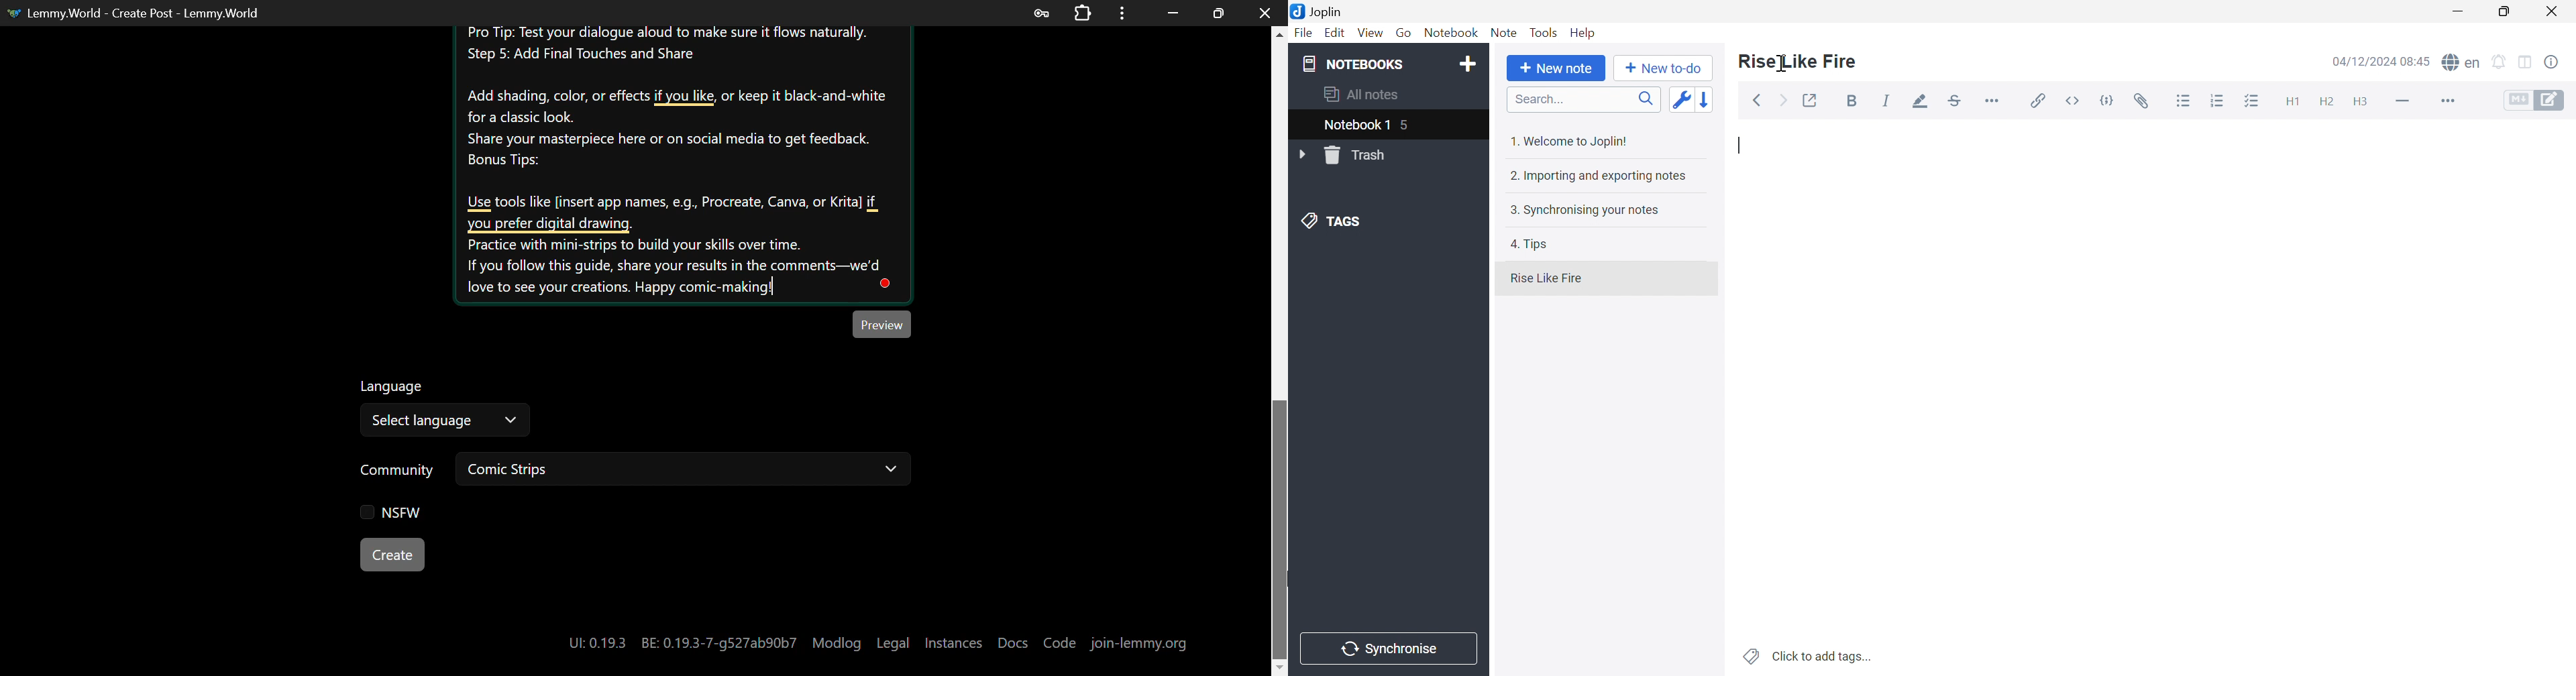 The width and height of the screenshot is (2576, 700). What do you see at coordinates (1680, 99) in the screenshot?
I see `Toggle sort order field` at bounding box center [1680, 99].